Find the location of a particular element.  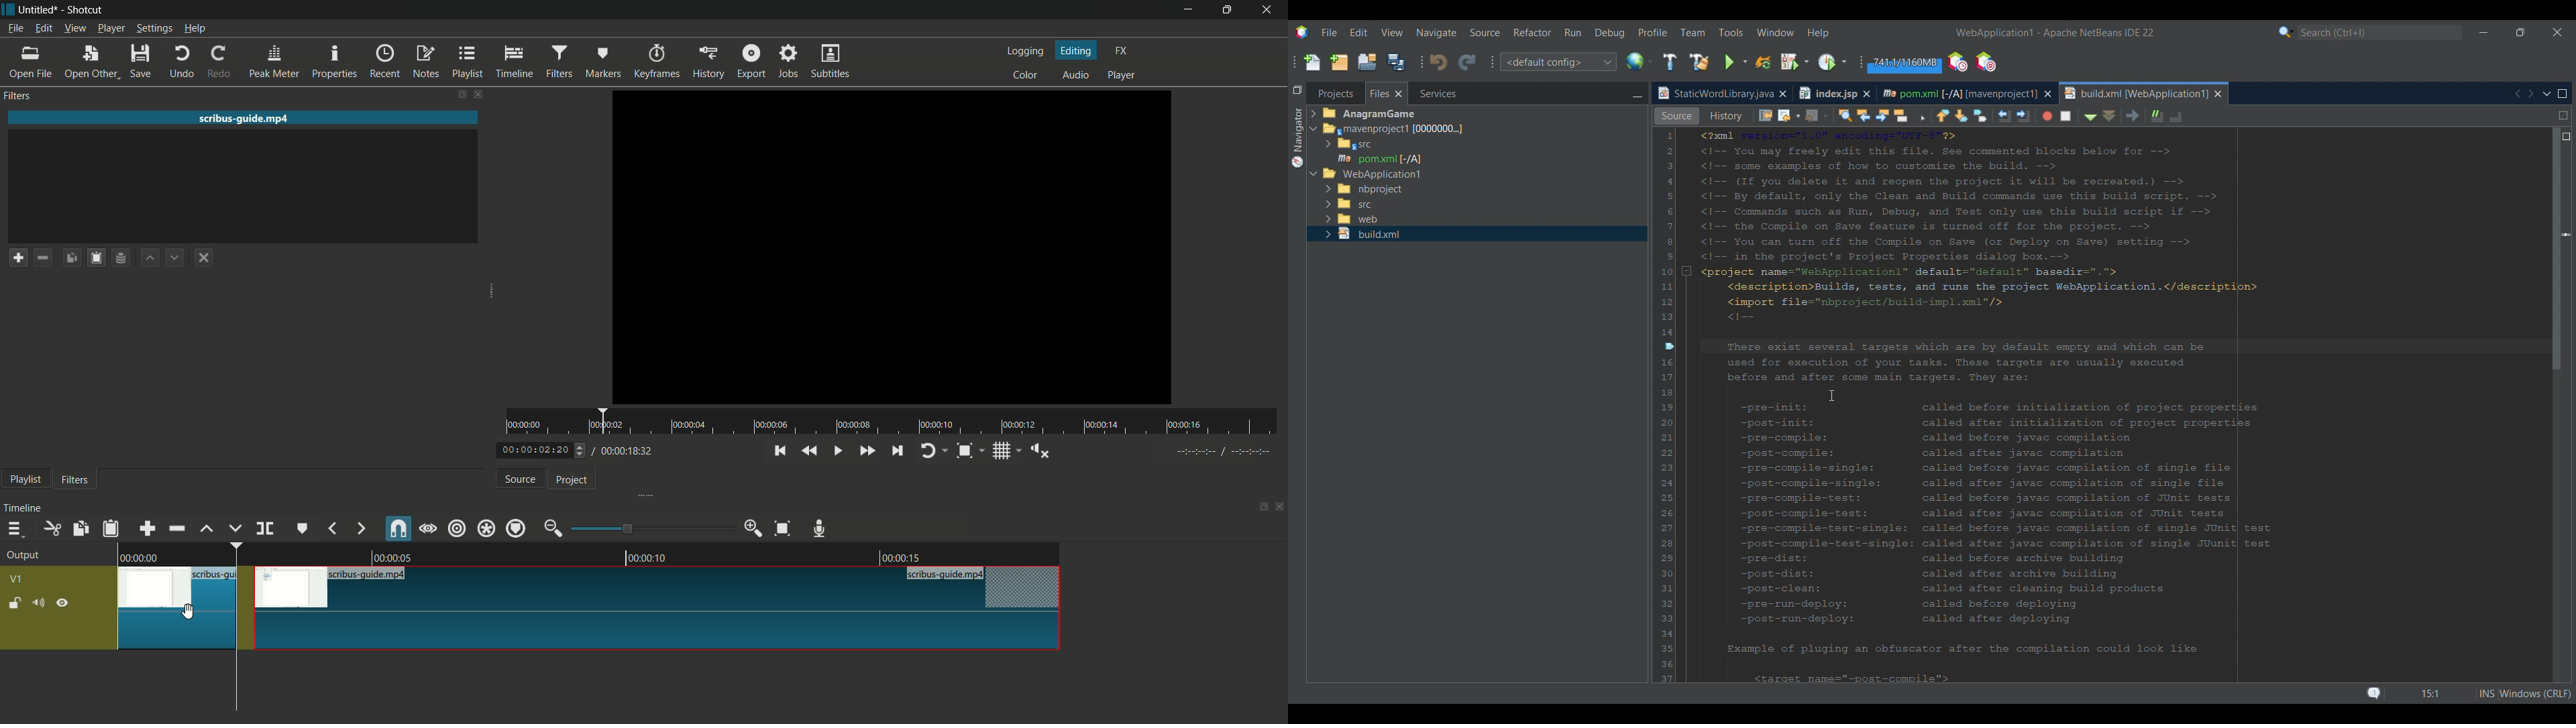

Refactor menu is located at coordinates (1532, 32).